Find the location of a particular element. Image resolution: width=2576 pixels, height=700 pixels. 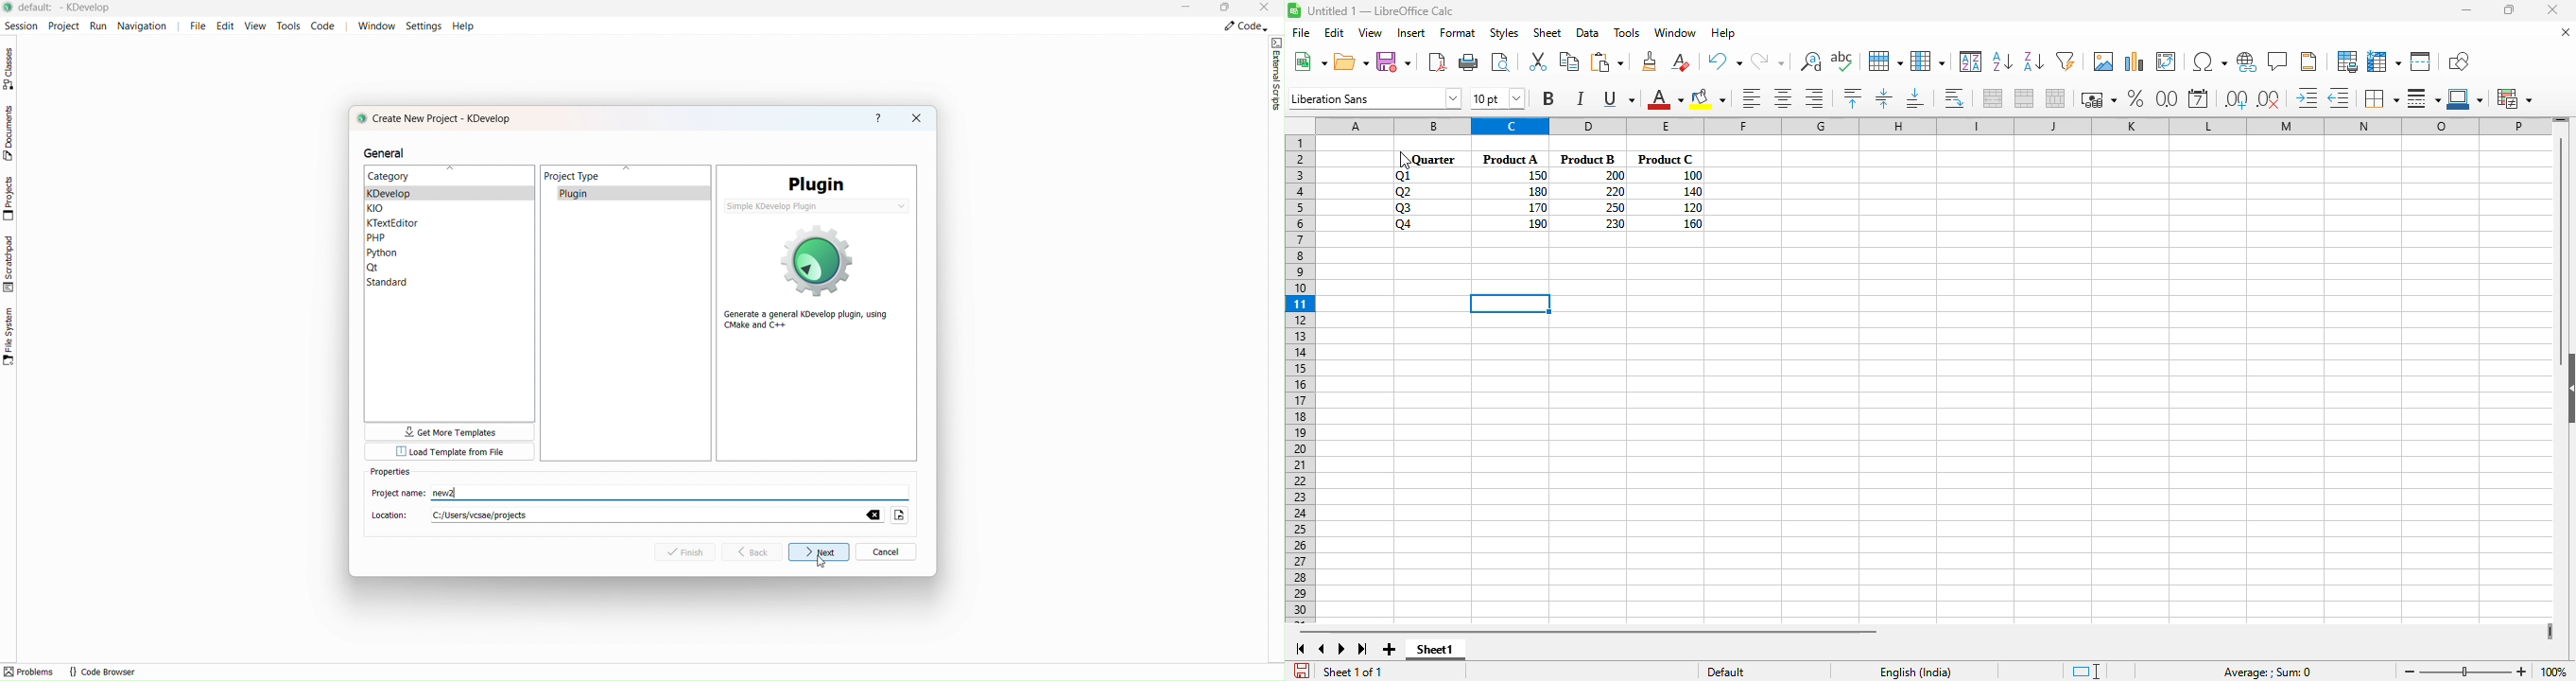

edit is located at coordinates (1335, 32).